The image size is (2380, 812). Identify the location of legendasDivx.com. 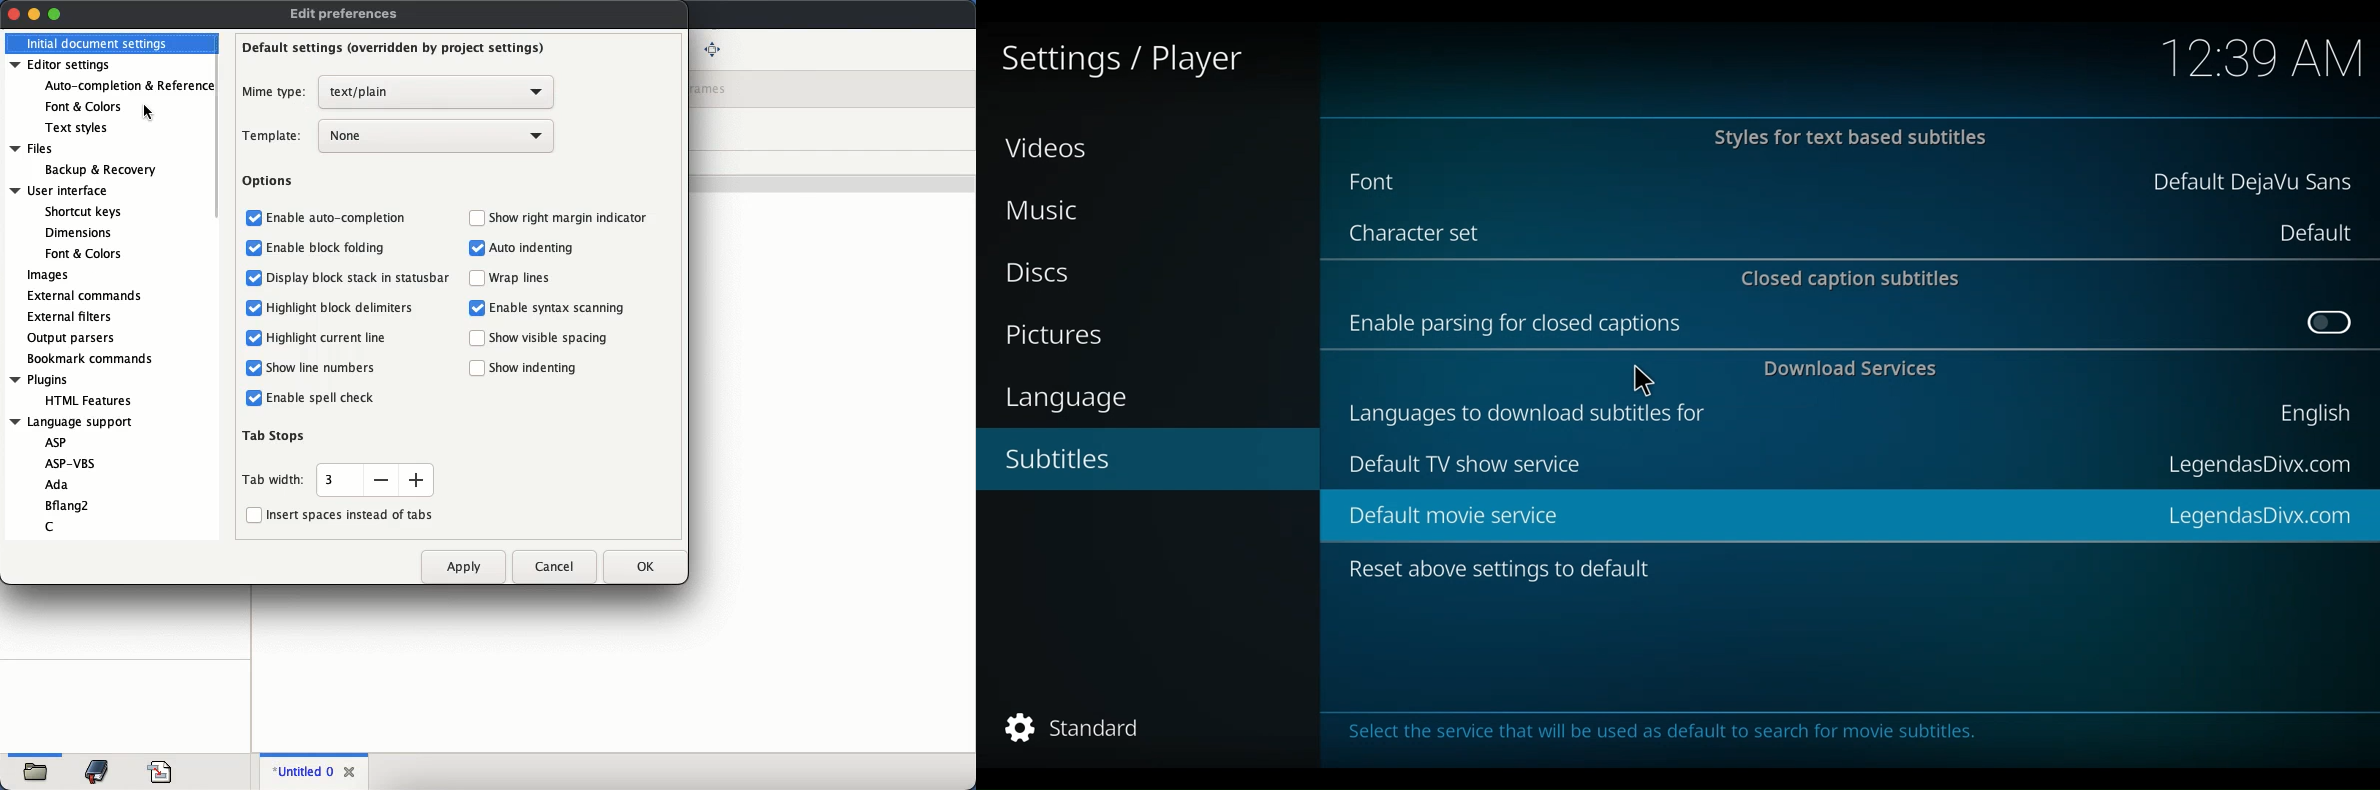
(2258, 466).